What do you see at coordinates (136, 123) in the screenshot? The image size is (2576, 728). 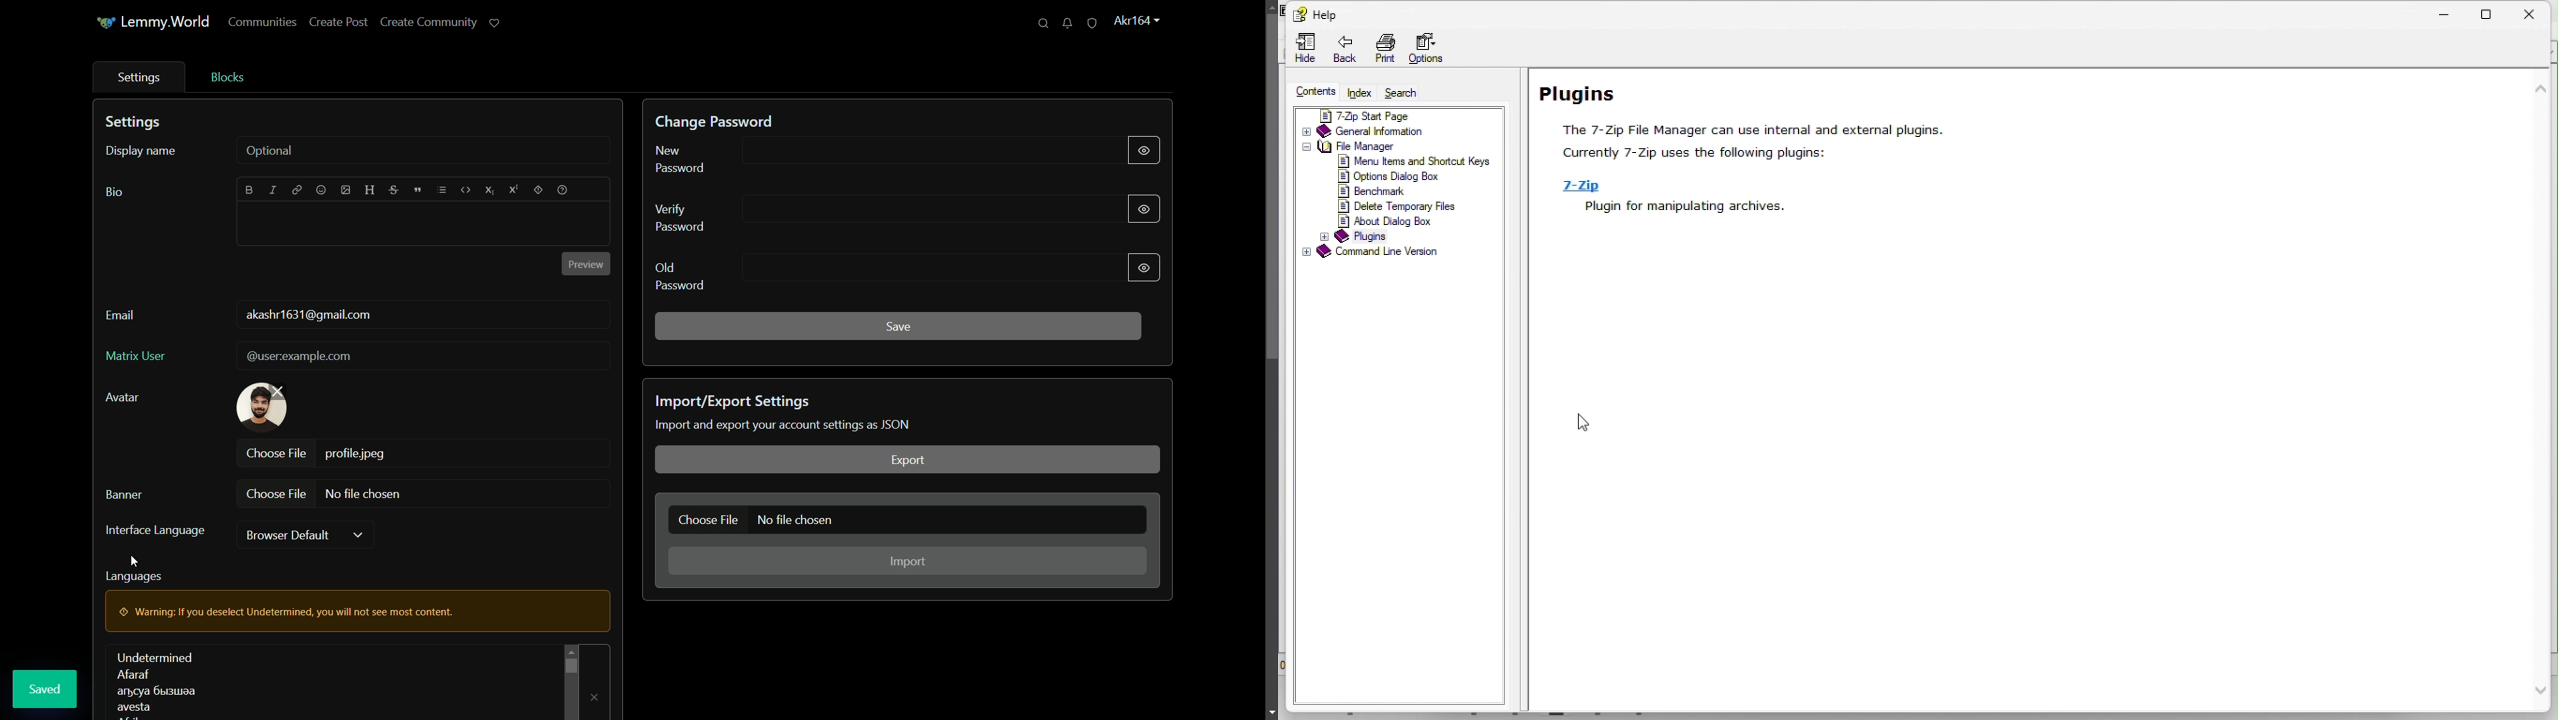 I see `settings` at bounding box center [136, 123].